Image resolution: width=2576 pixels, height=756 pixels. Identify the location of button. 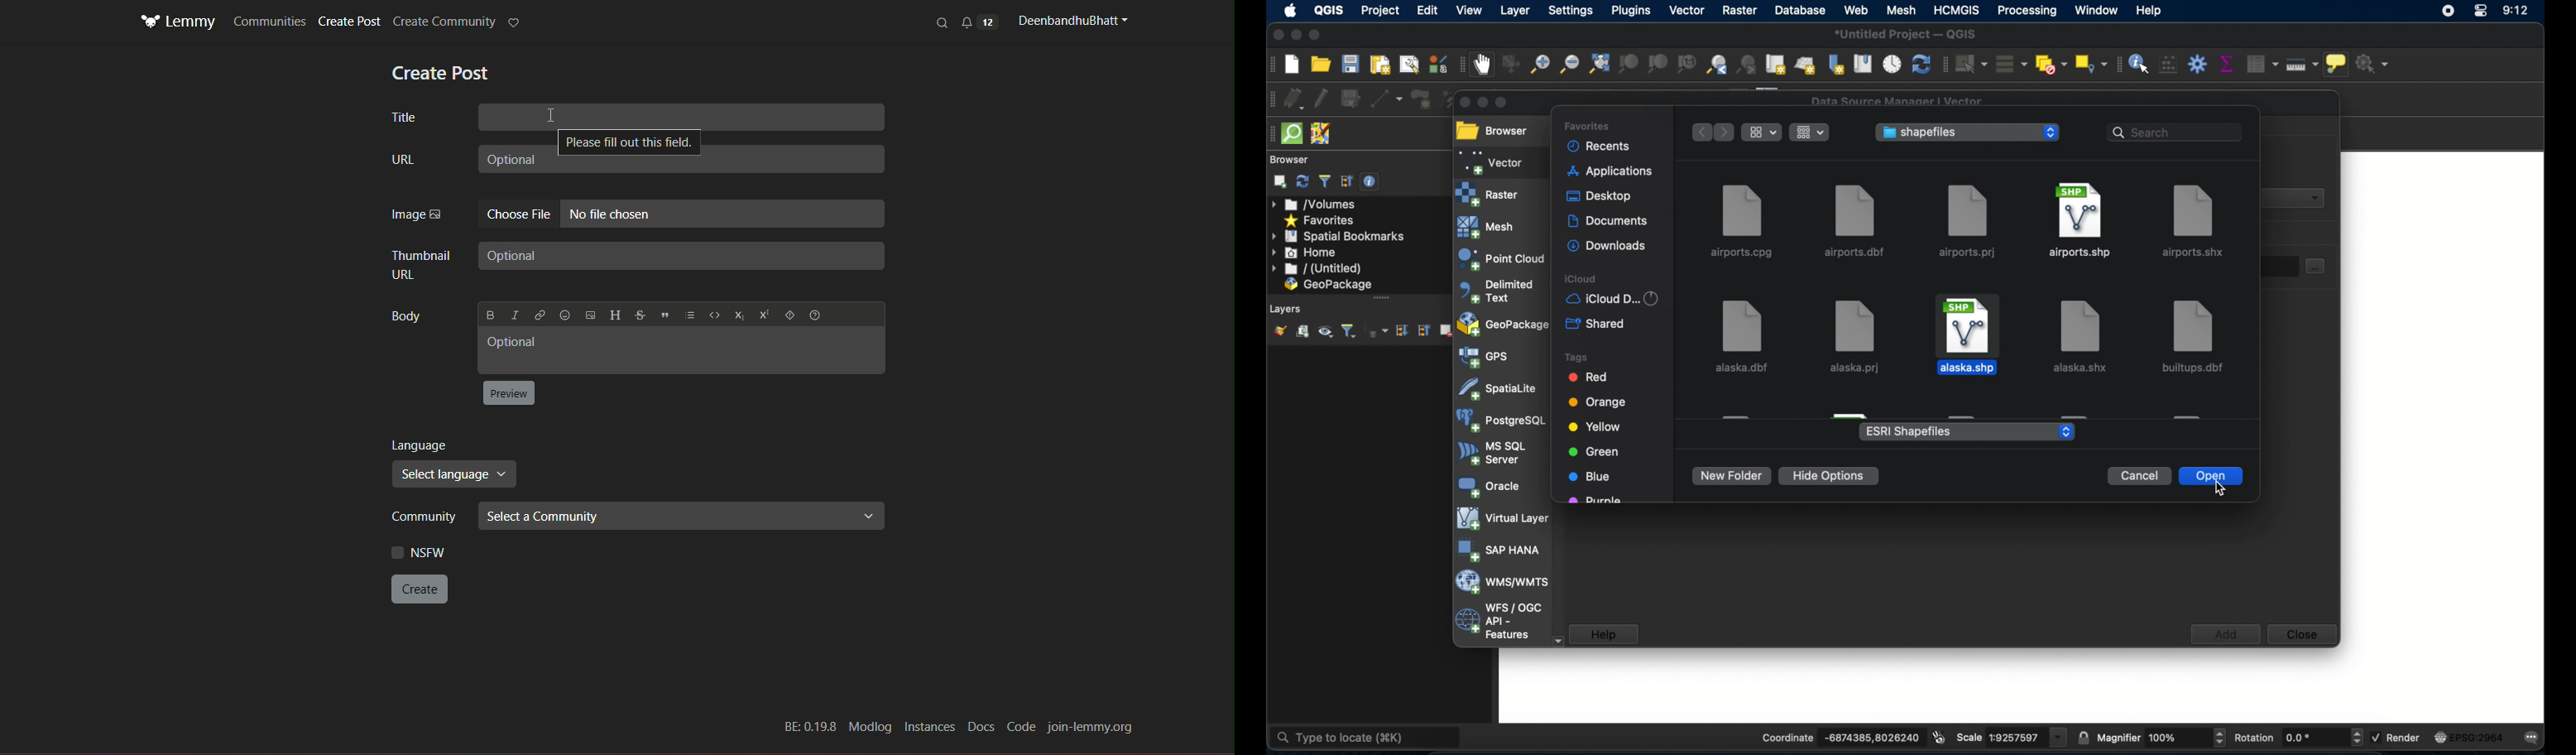
(511, 392).